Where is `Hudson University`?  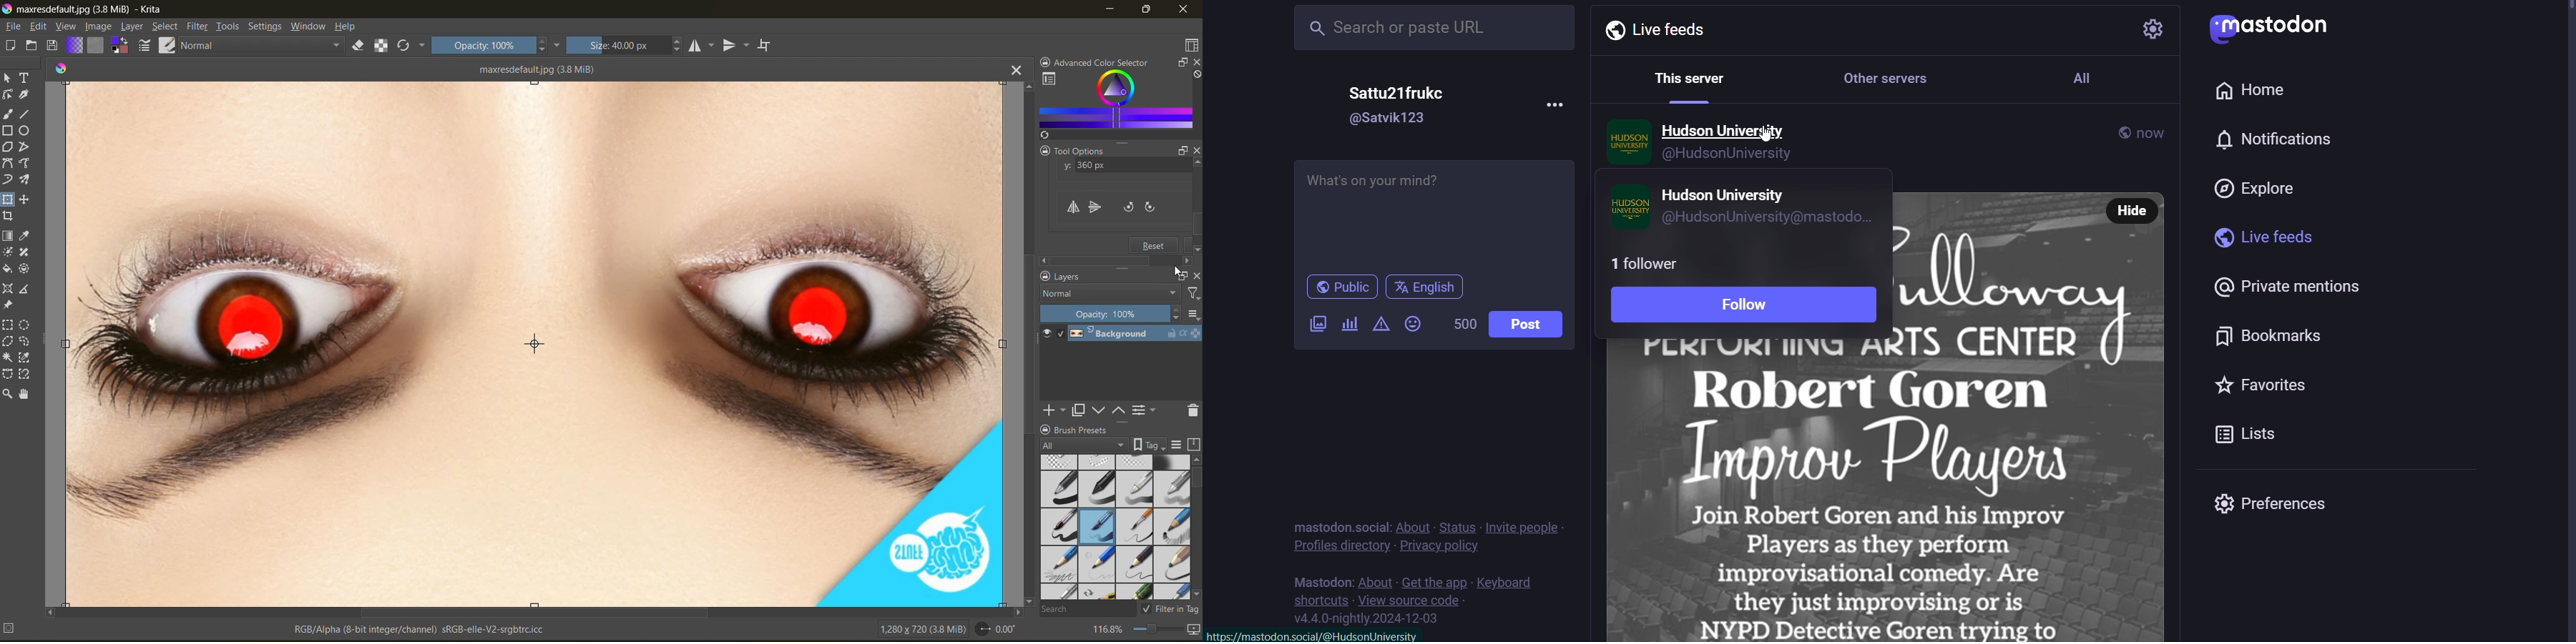 Hudson University is located at coordinates (1728, 129).